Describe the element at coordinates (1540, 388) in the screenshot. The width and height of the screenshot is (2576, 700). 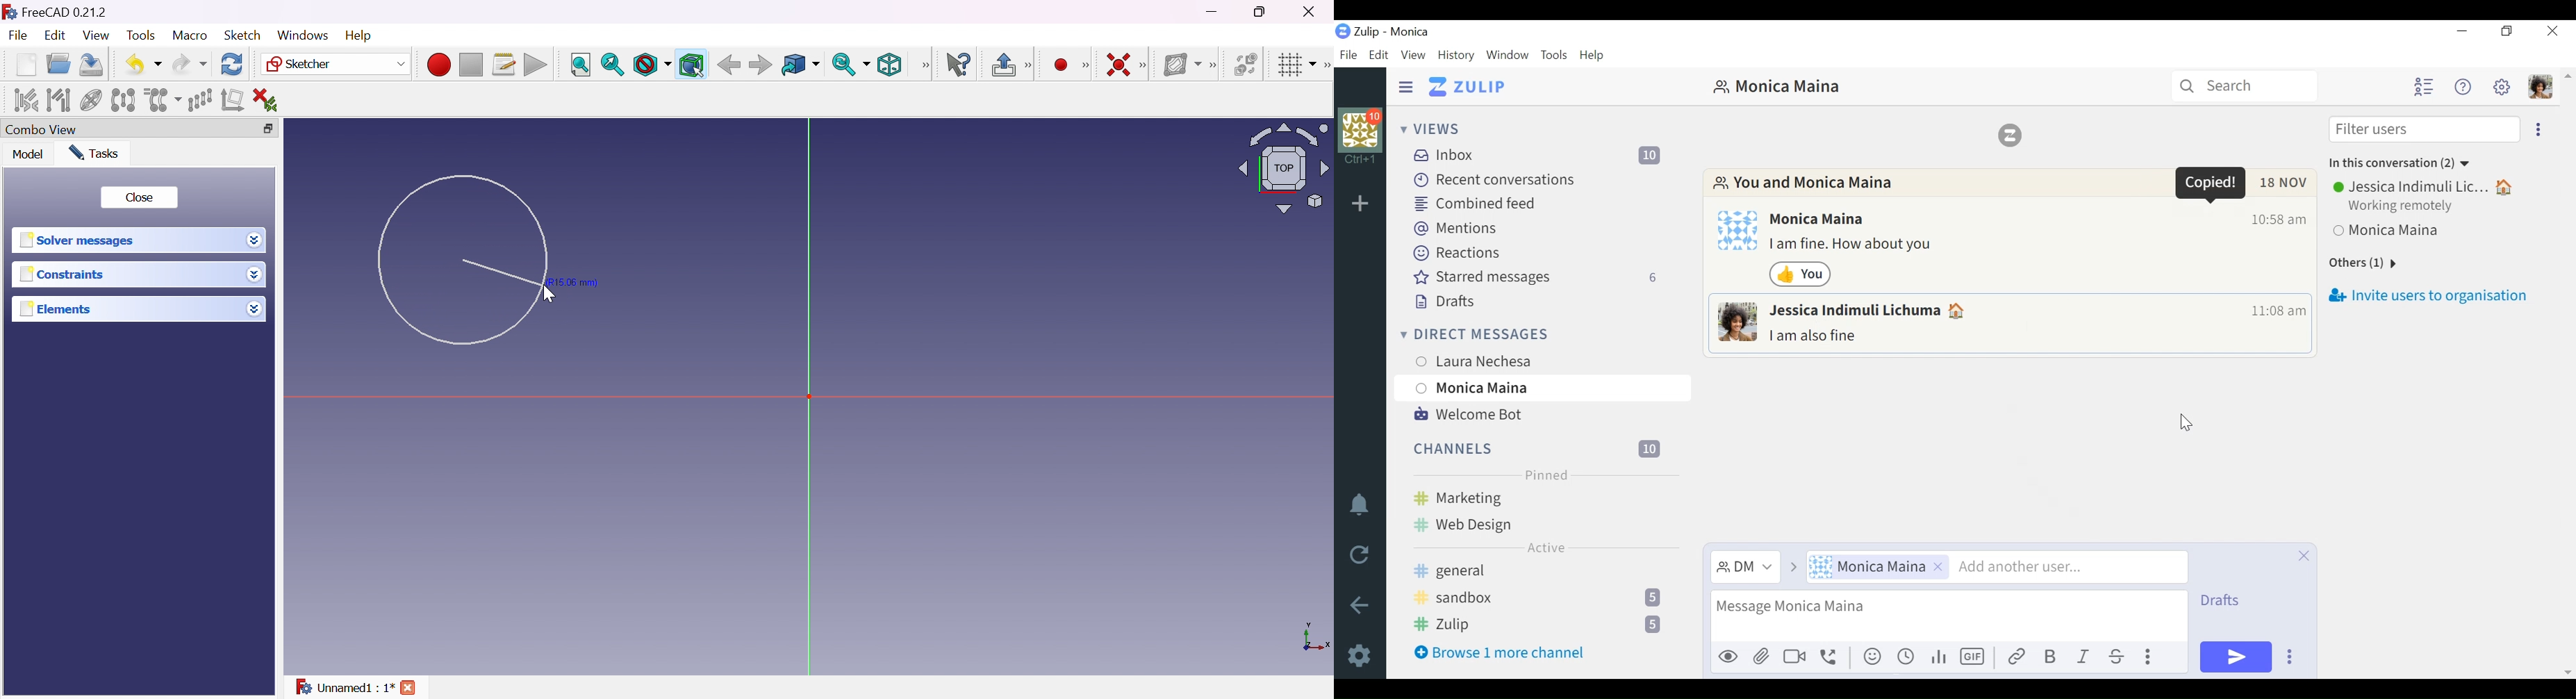
I see `Monica Maina` at that location.